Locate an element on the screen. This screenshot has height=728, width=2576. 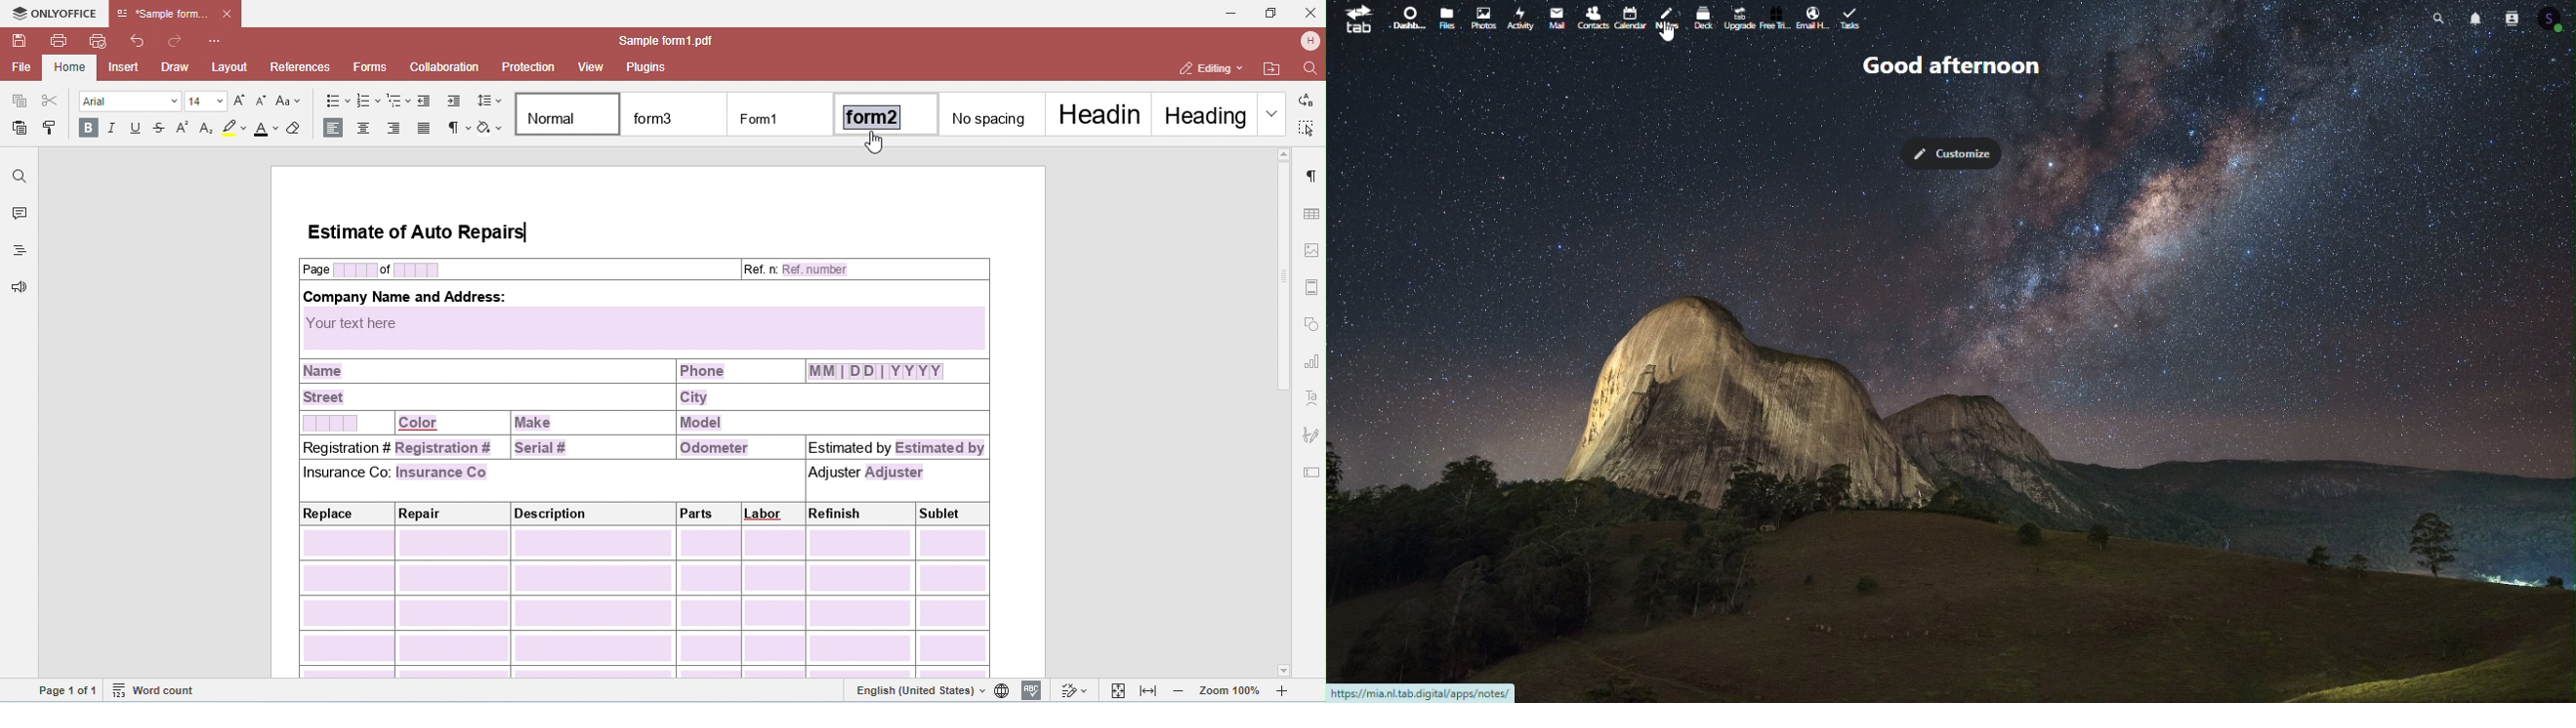
Customise is located at coordinates (1956, 147).